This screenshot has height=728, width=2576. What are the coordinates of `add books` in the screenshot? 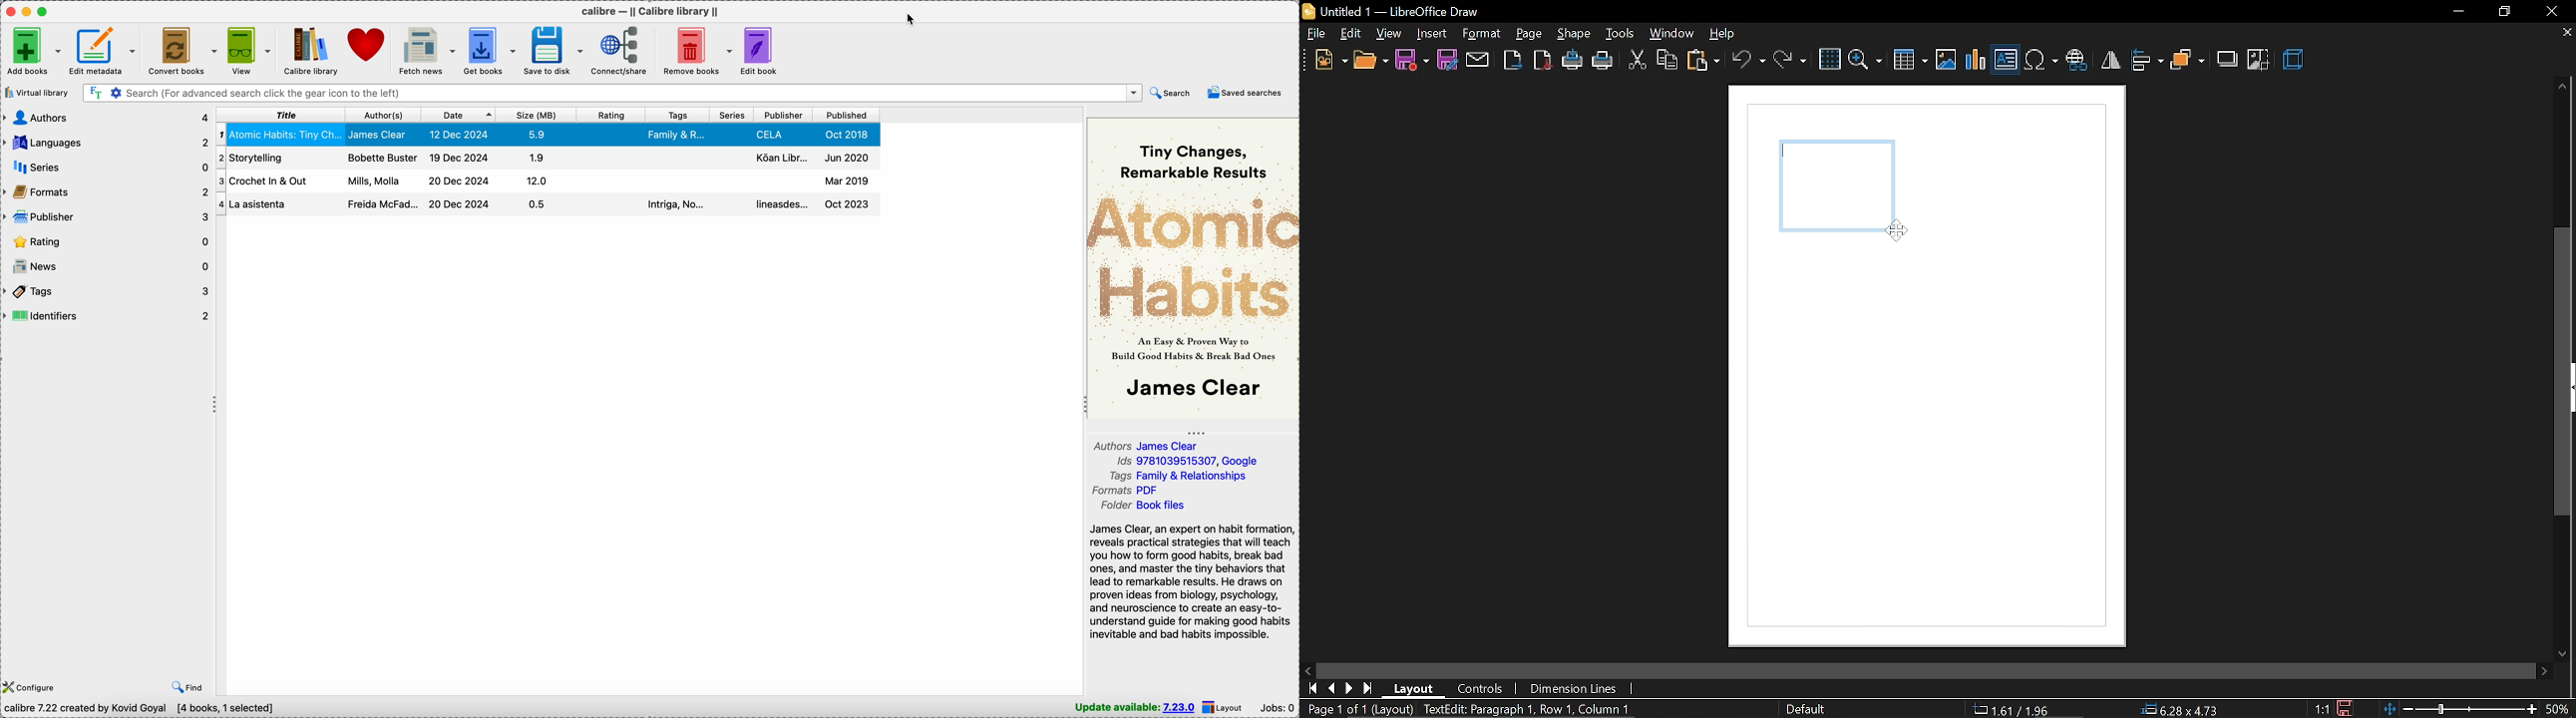 It's located at (32, 51).